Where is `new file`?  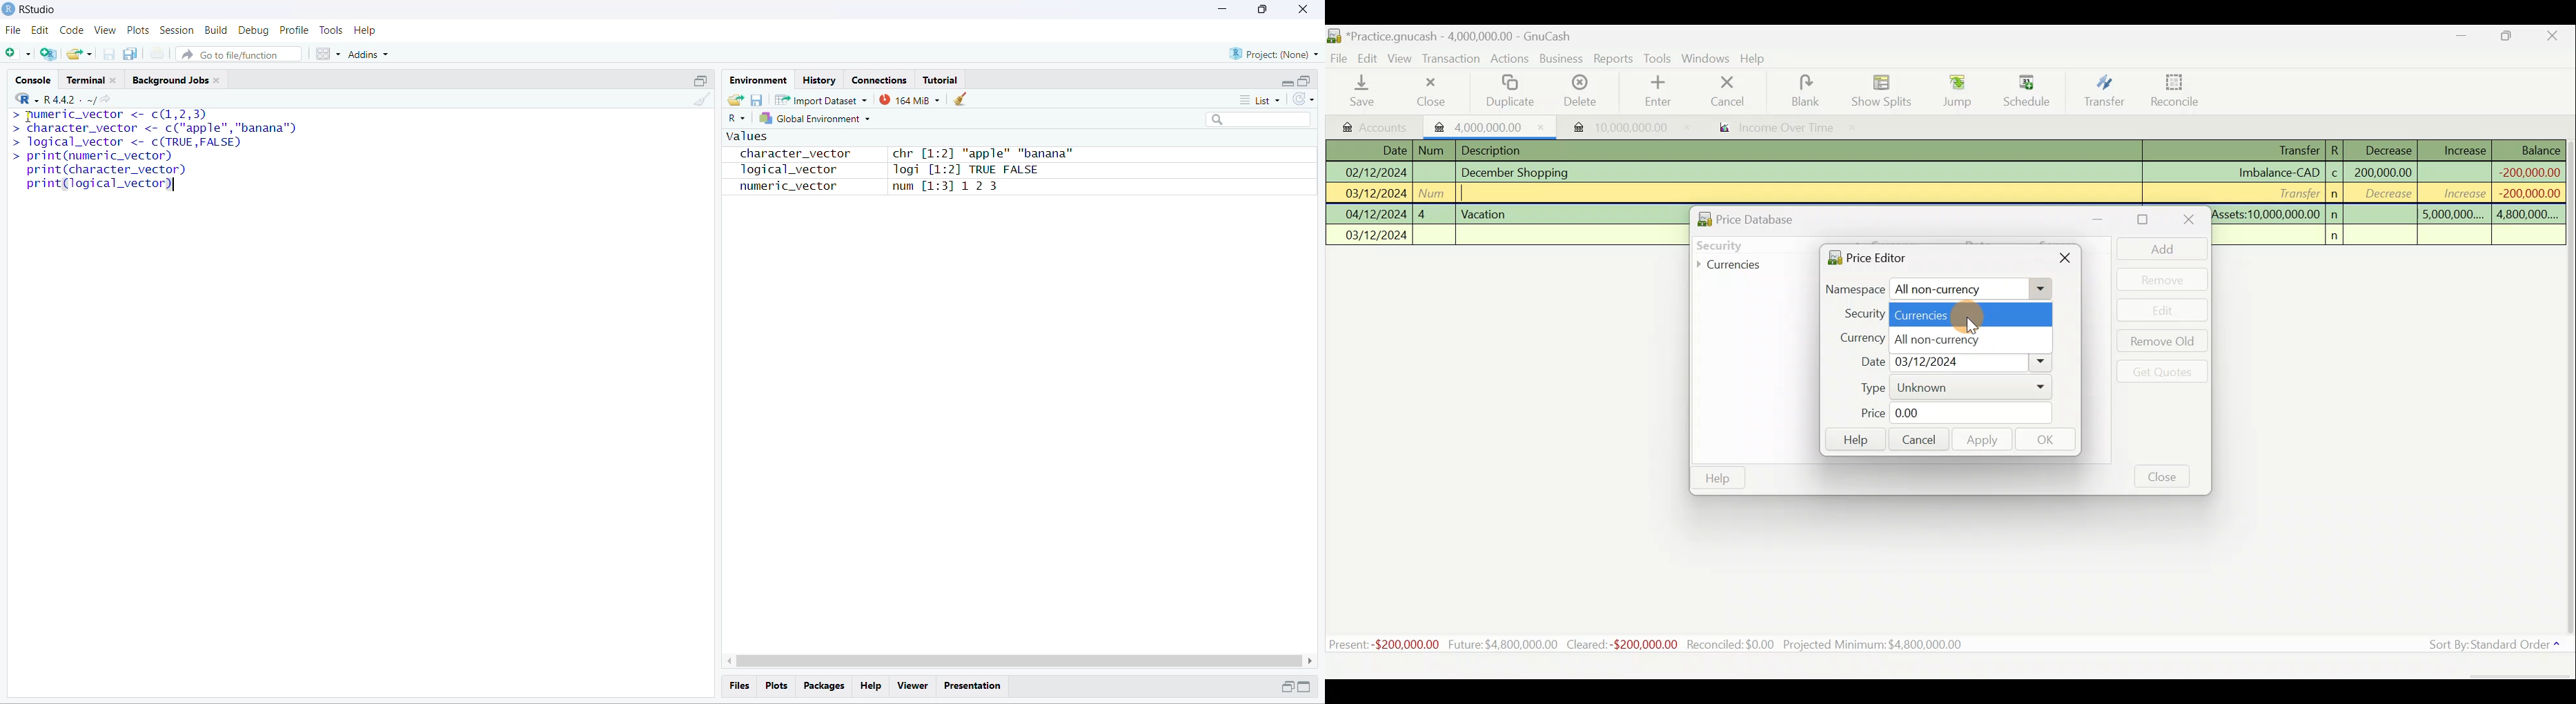 new file is located at coordinates (15, 52).